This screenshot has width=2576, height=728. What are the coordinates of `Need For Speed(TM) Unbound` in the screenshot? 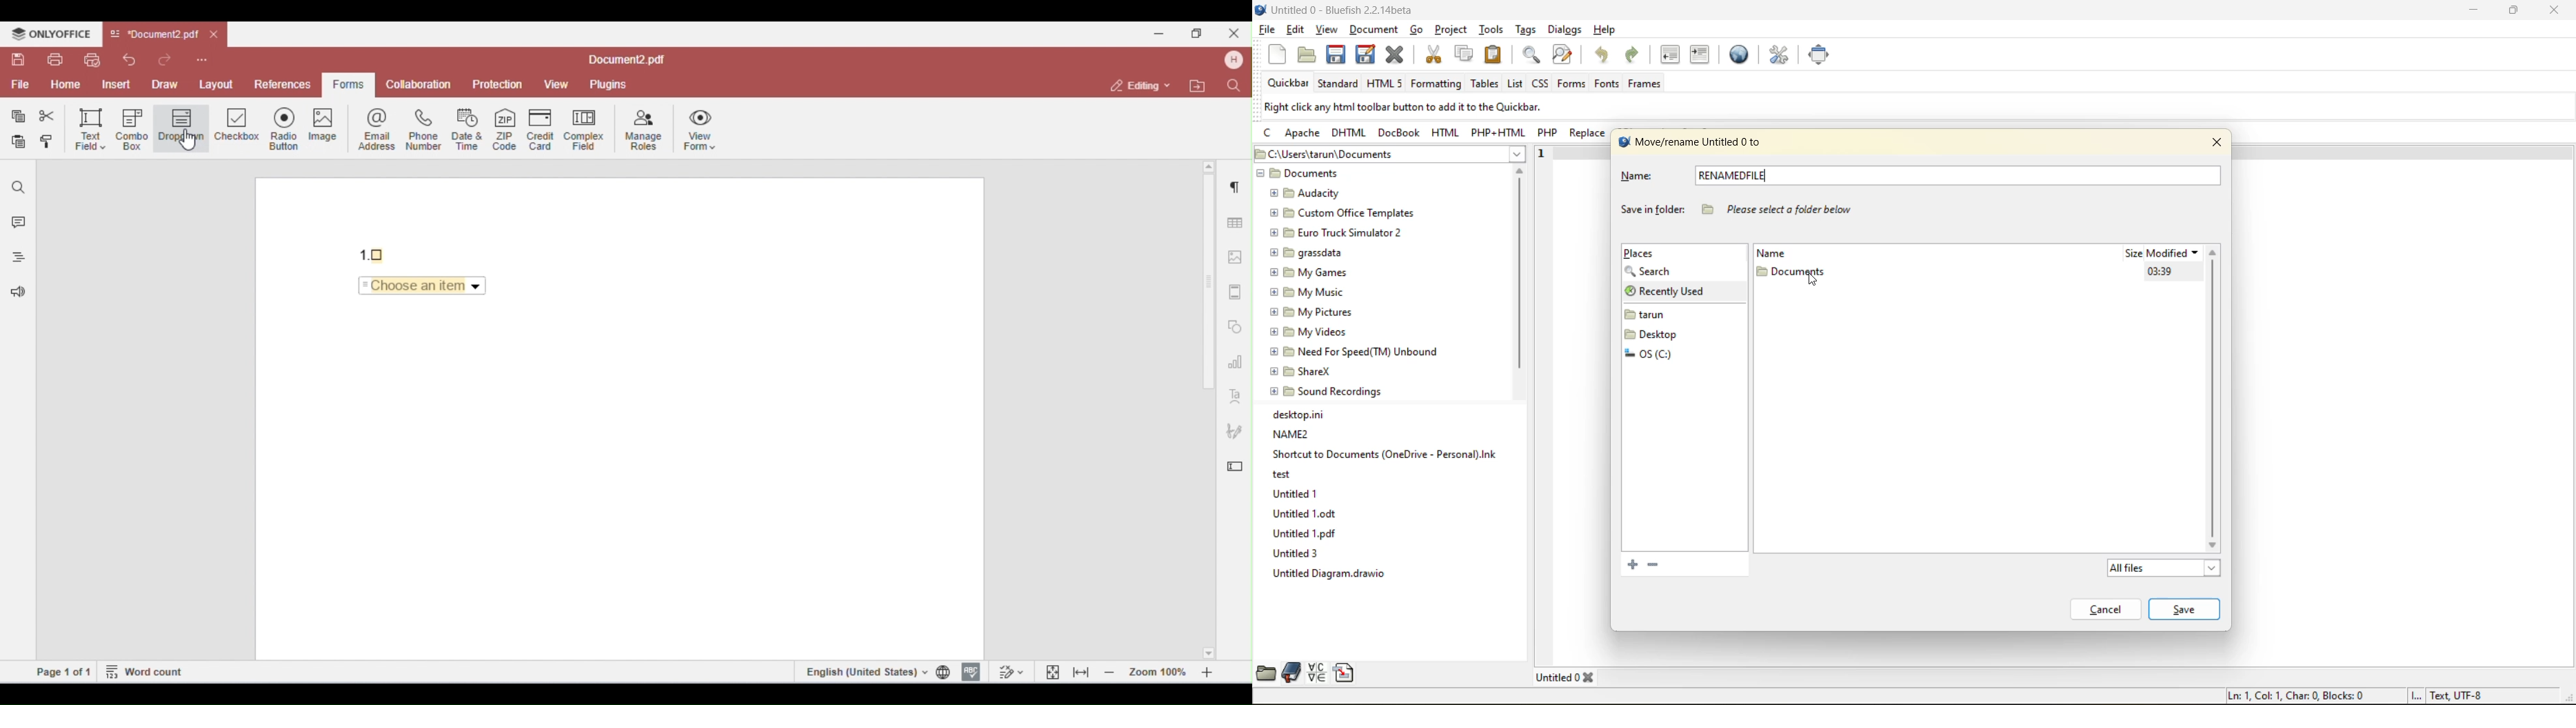 It's located at (1356, 352).